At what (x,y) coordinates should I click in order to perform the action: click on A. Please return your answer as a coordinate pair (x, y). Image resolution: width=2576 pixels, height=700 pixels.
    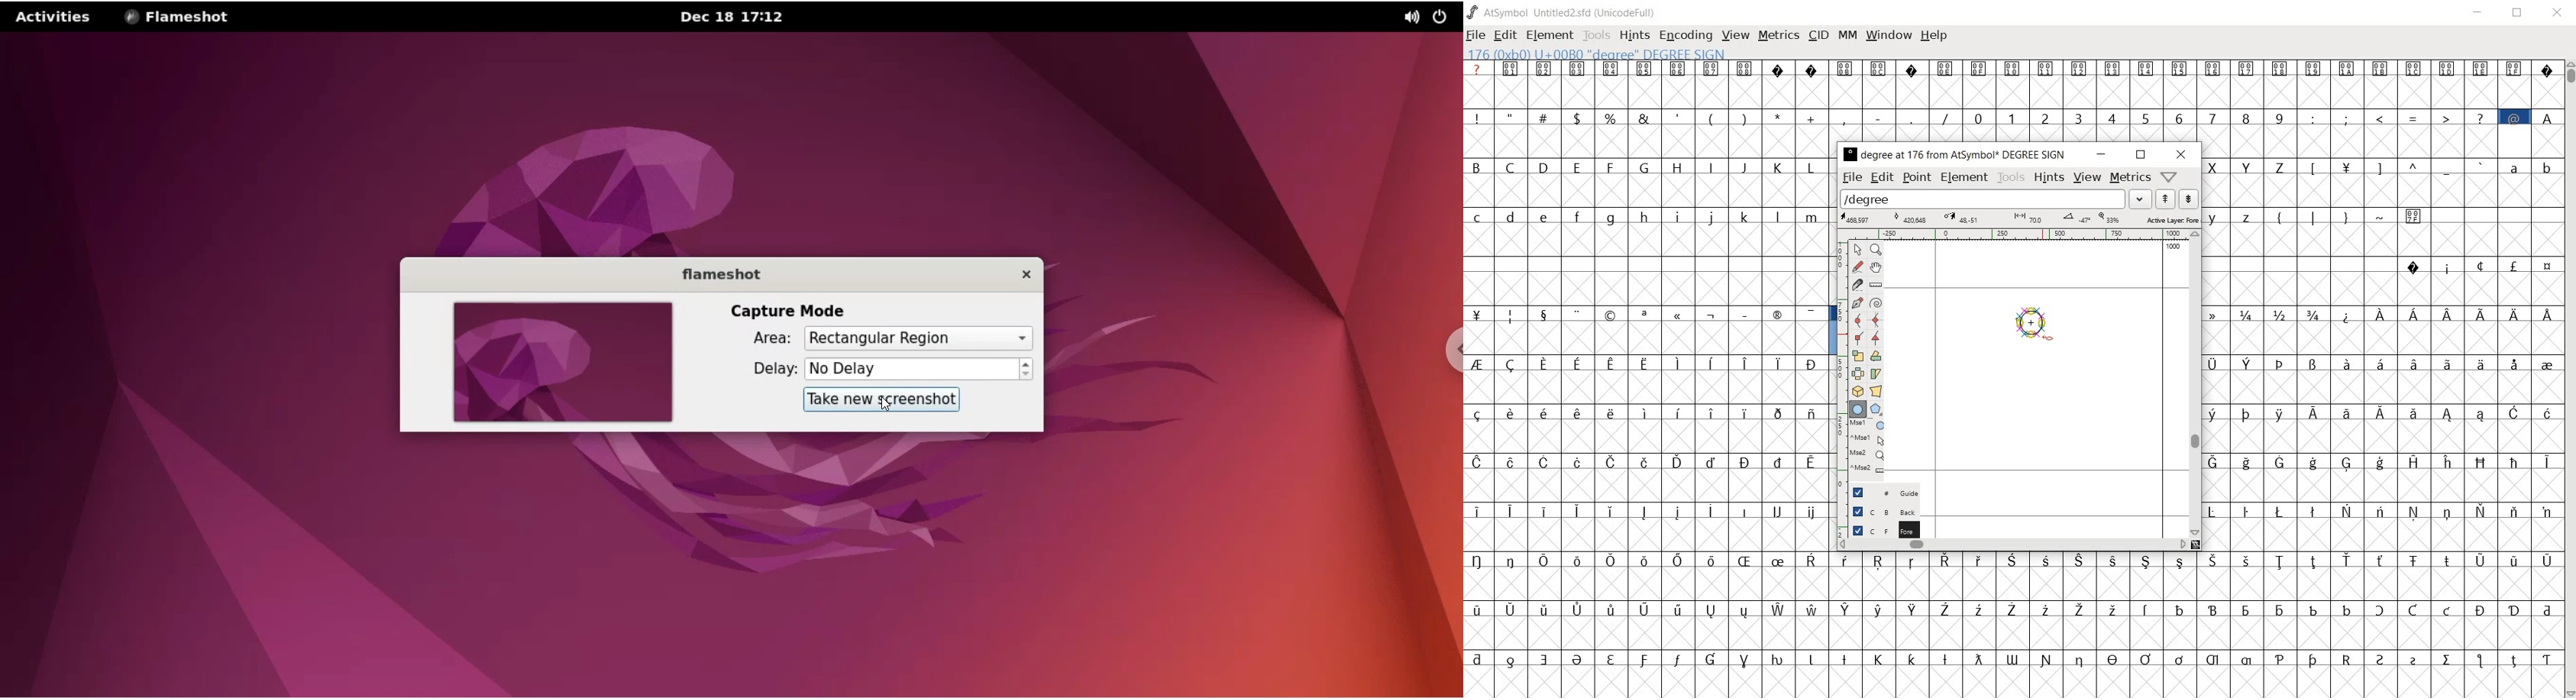
    Looking at the image, I should click on (2547, 116).